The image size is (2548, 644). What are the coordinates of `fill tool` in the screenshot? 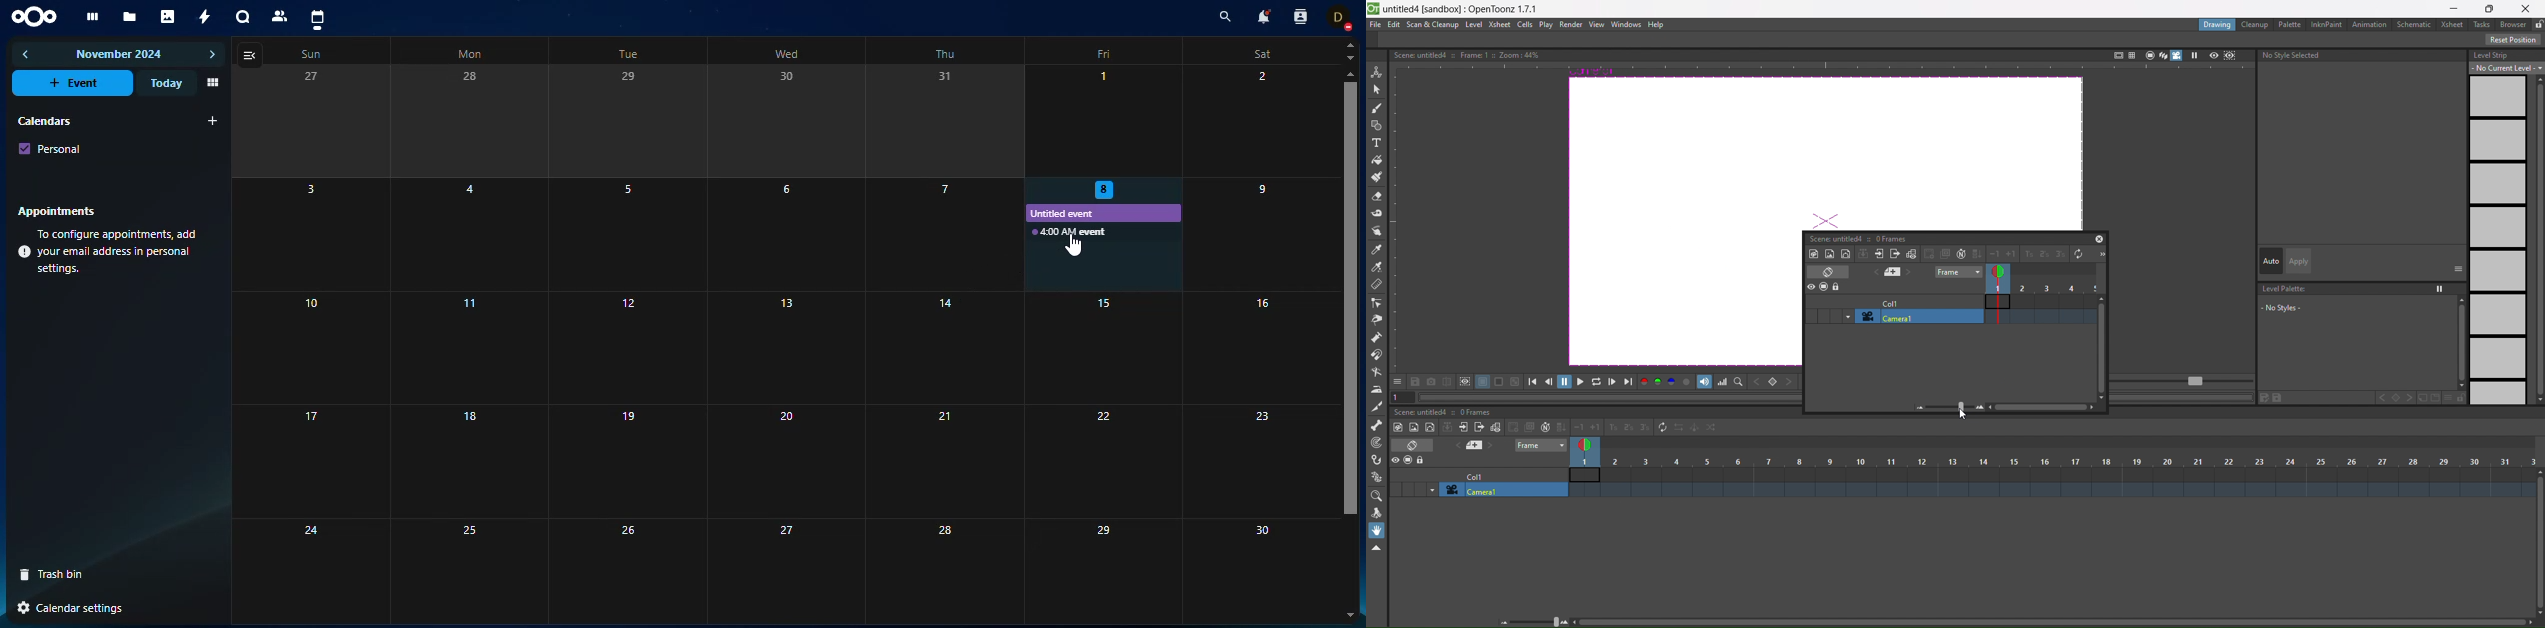 It's located at (1376, 160).